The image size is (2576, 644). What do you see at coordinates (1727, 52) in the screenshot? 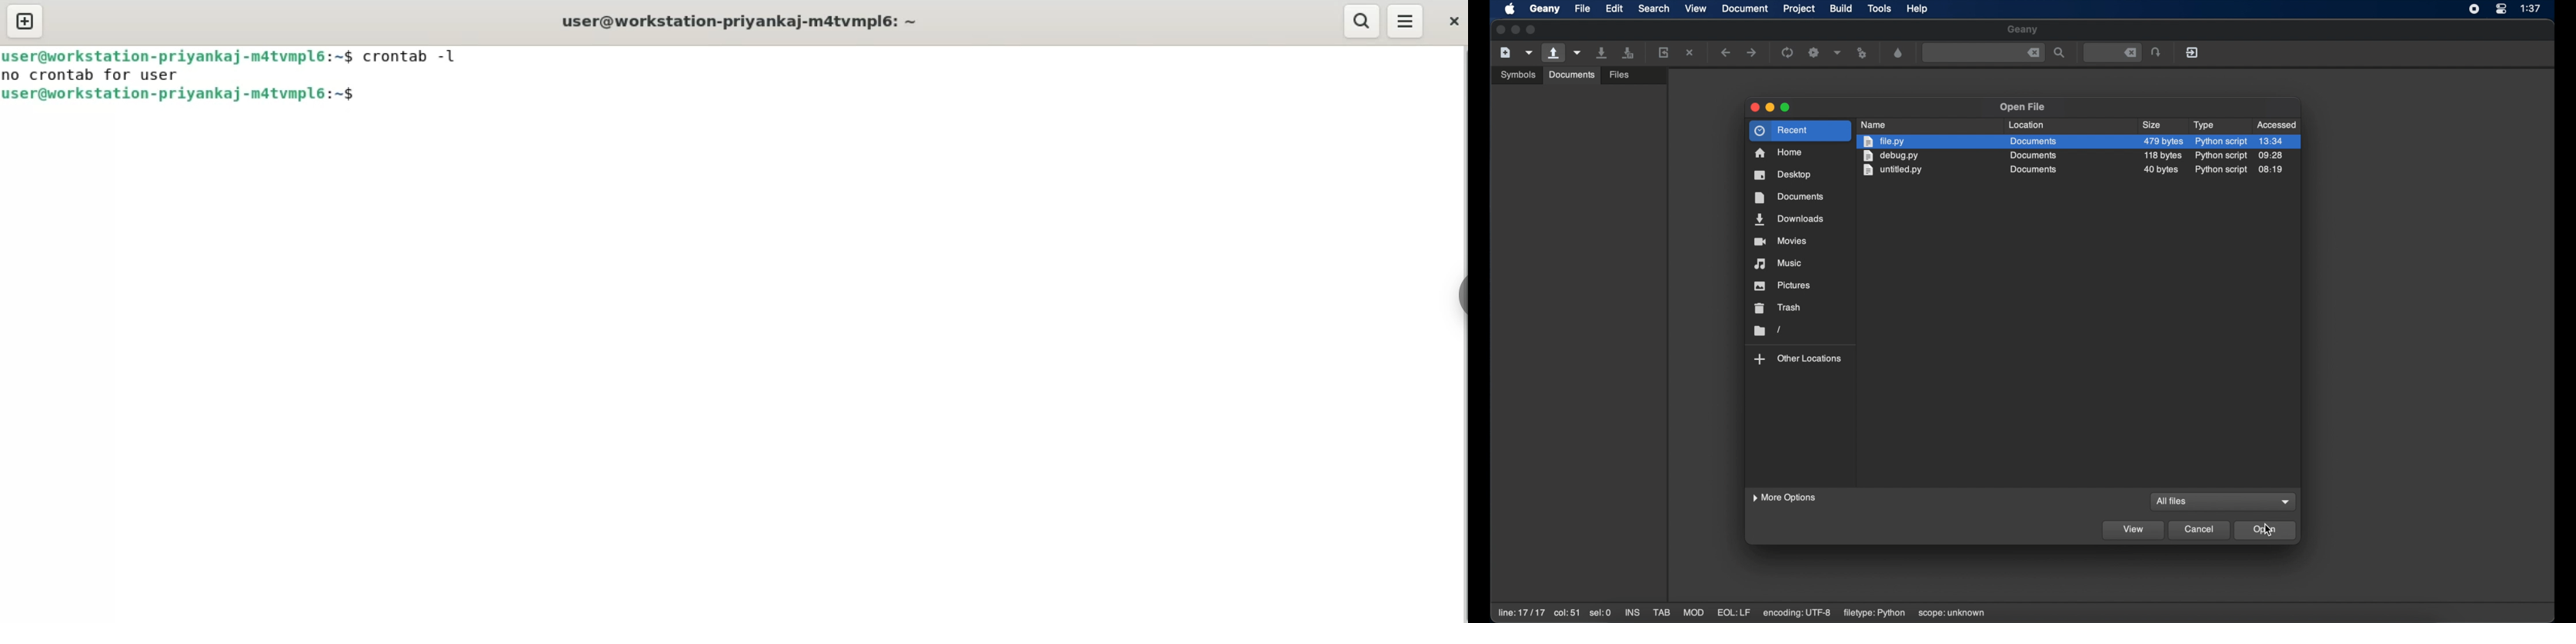
I see `navigate back a location` at bounding box center [1727, 52].